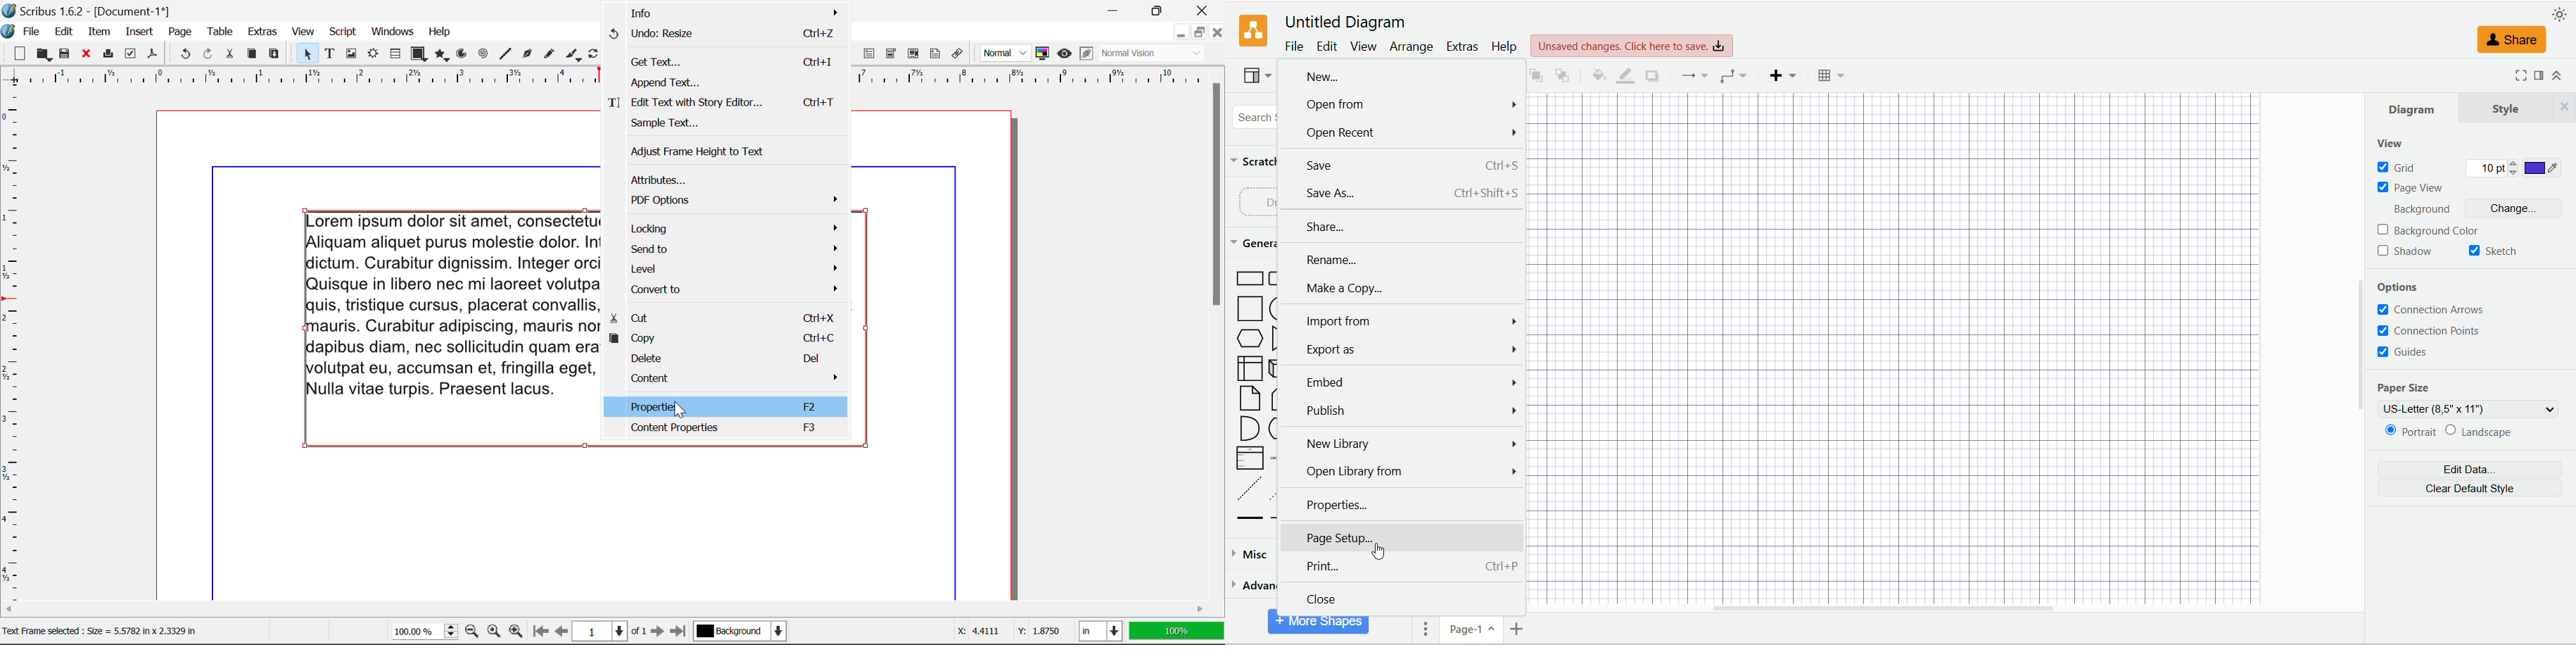 The width and height of the screenshot is (2576, 672). Describe the element at coordinates (66, 54) in the screenshot. I see `Save` at that location.